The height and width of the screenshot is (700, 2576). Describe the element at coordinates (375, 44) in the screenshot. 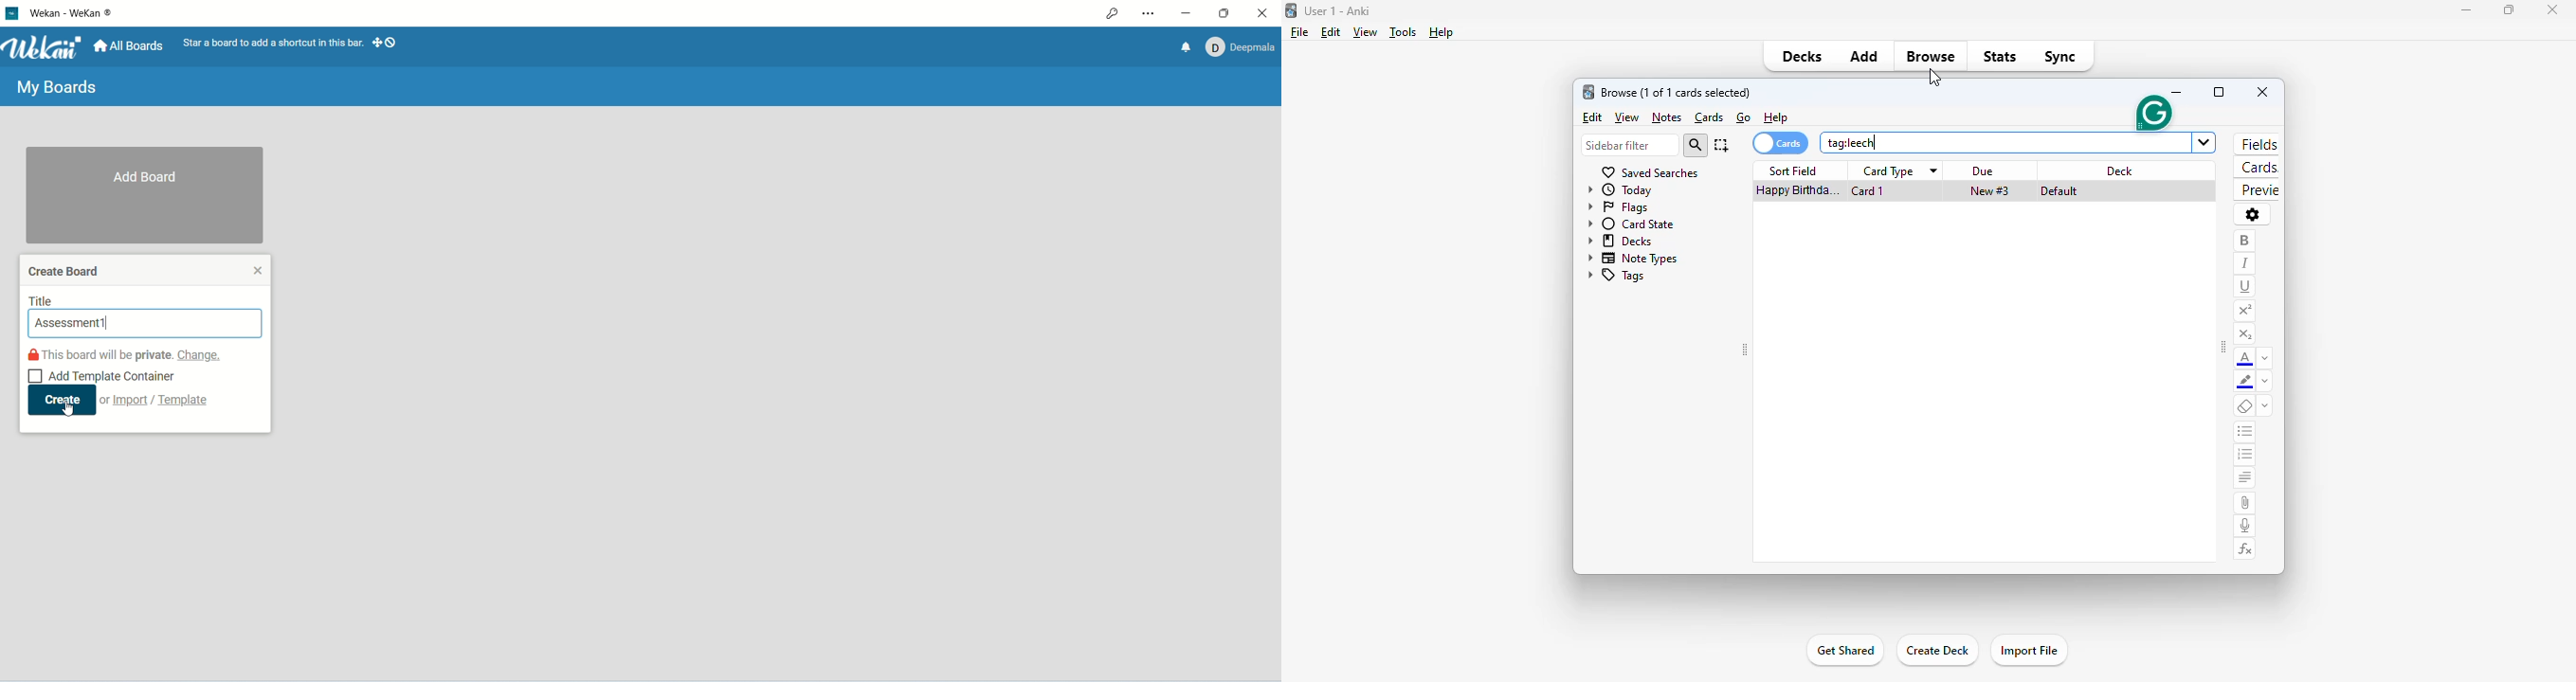

I see `show-desktop-drag-handles` at that location.